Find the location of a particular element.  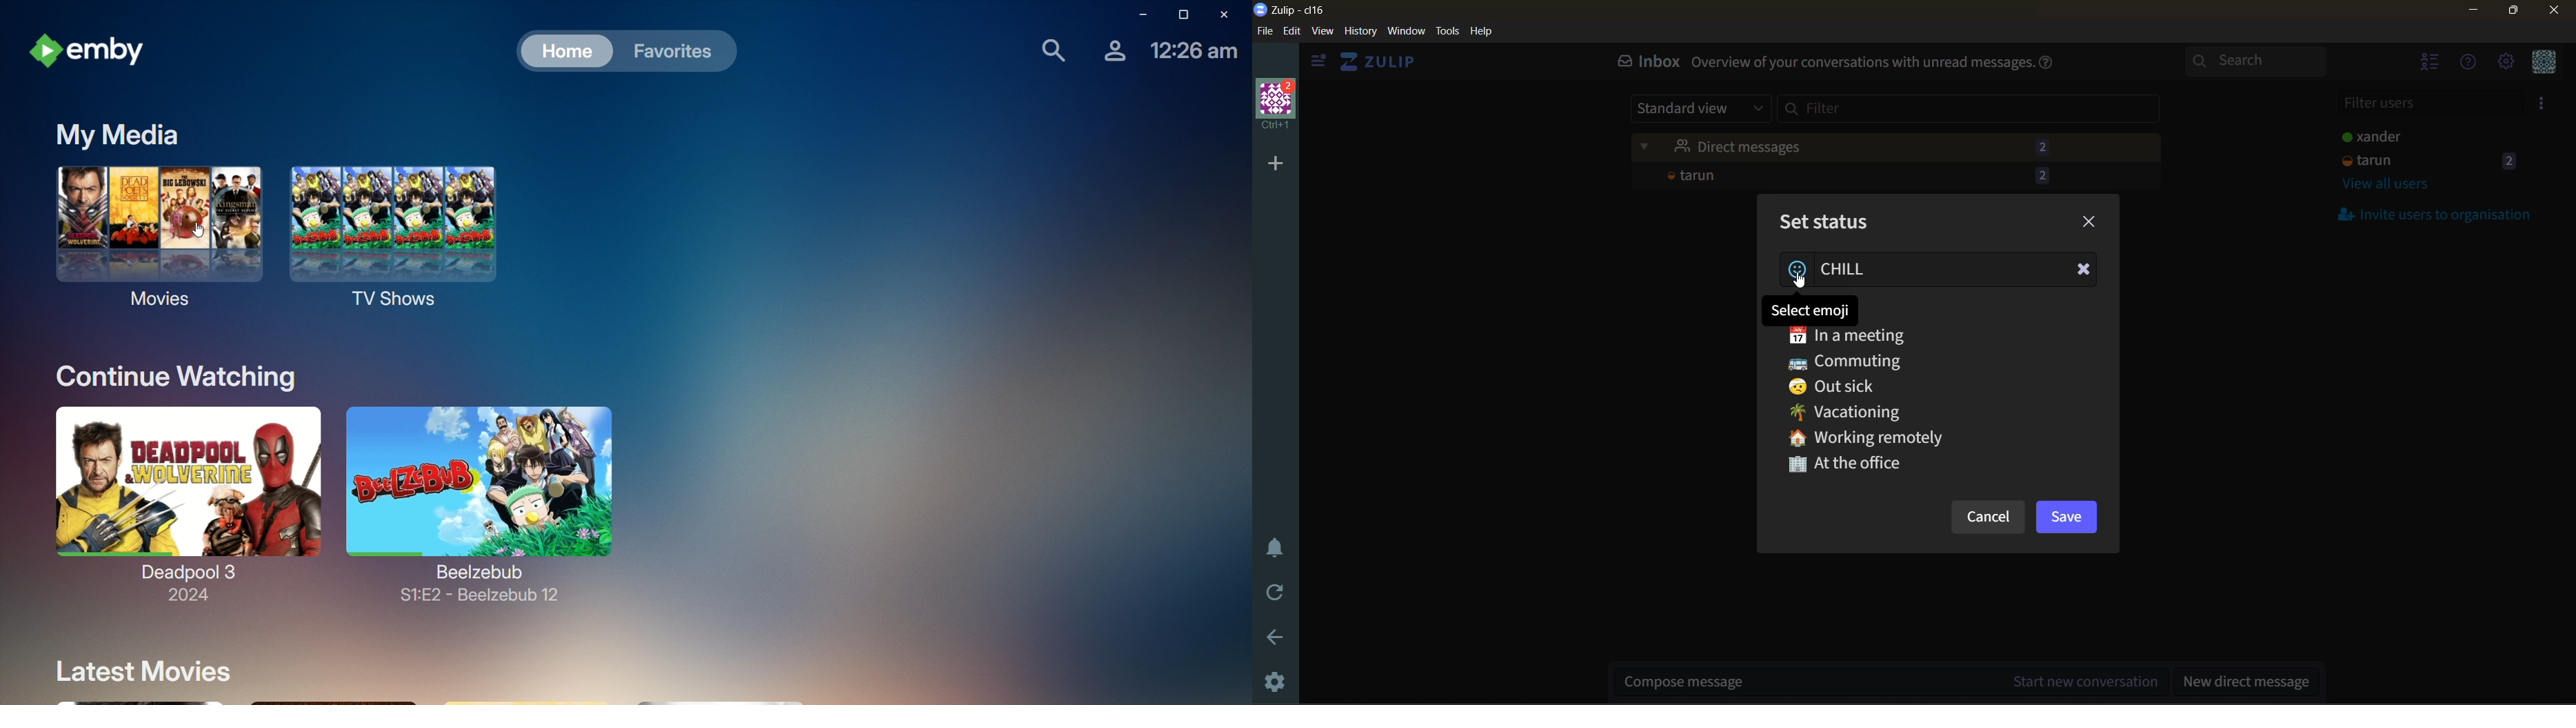

Clear is located at coordinates (2084, 271).